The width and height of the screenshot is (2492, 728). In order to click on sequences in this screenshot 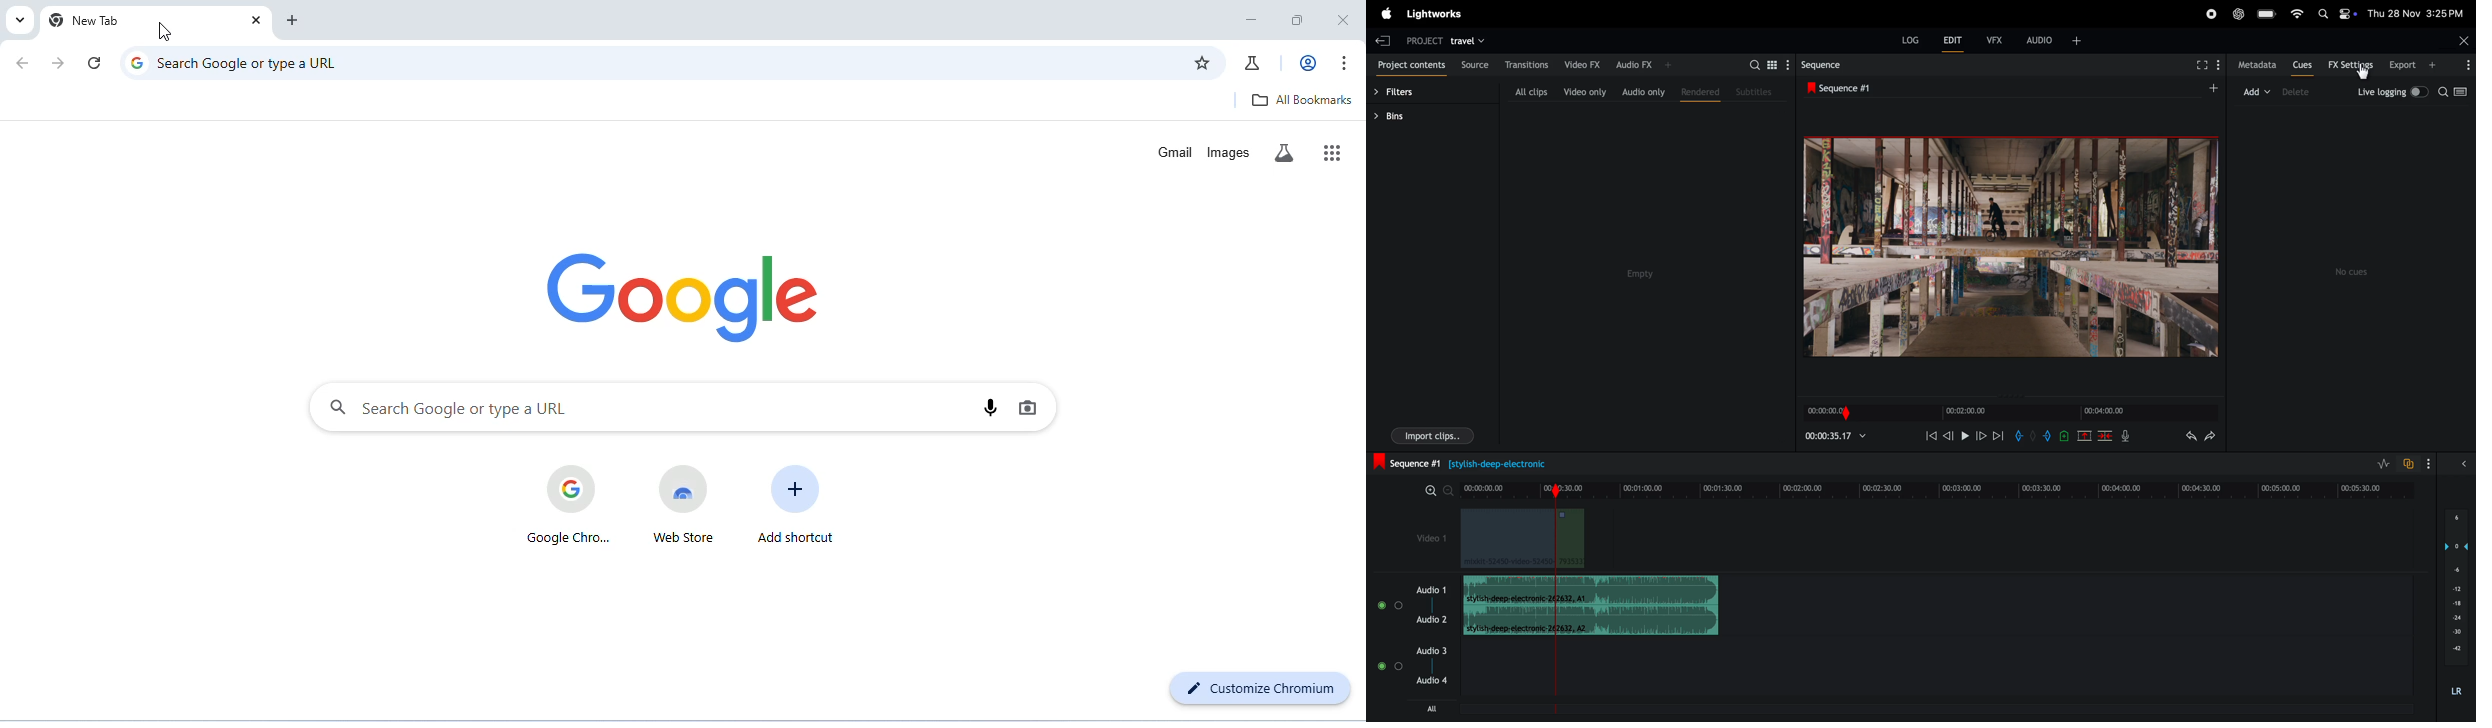, I will do `click(1826, 65)`.